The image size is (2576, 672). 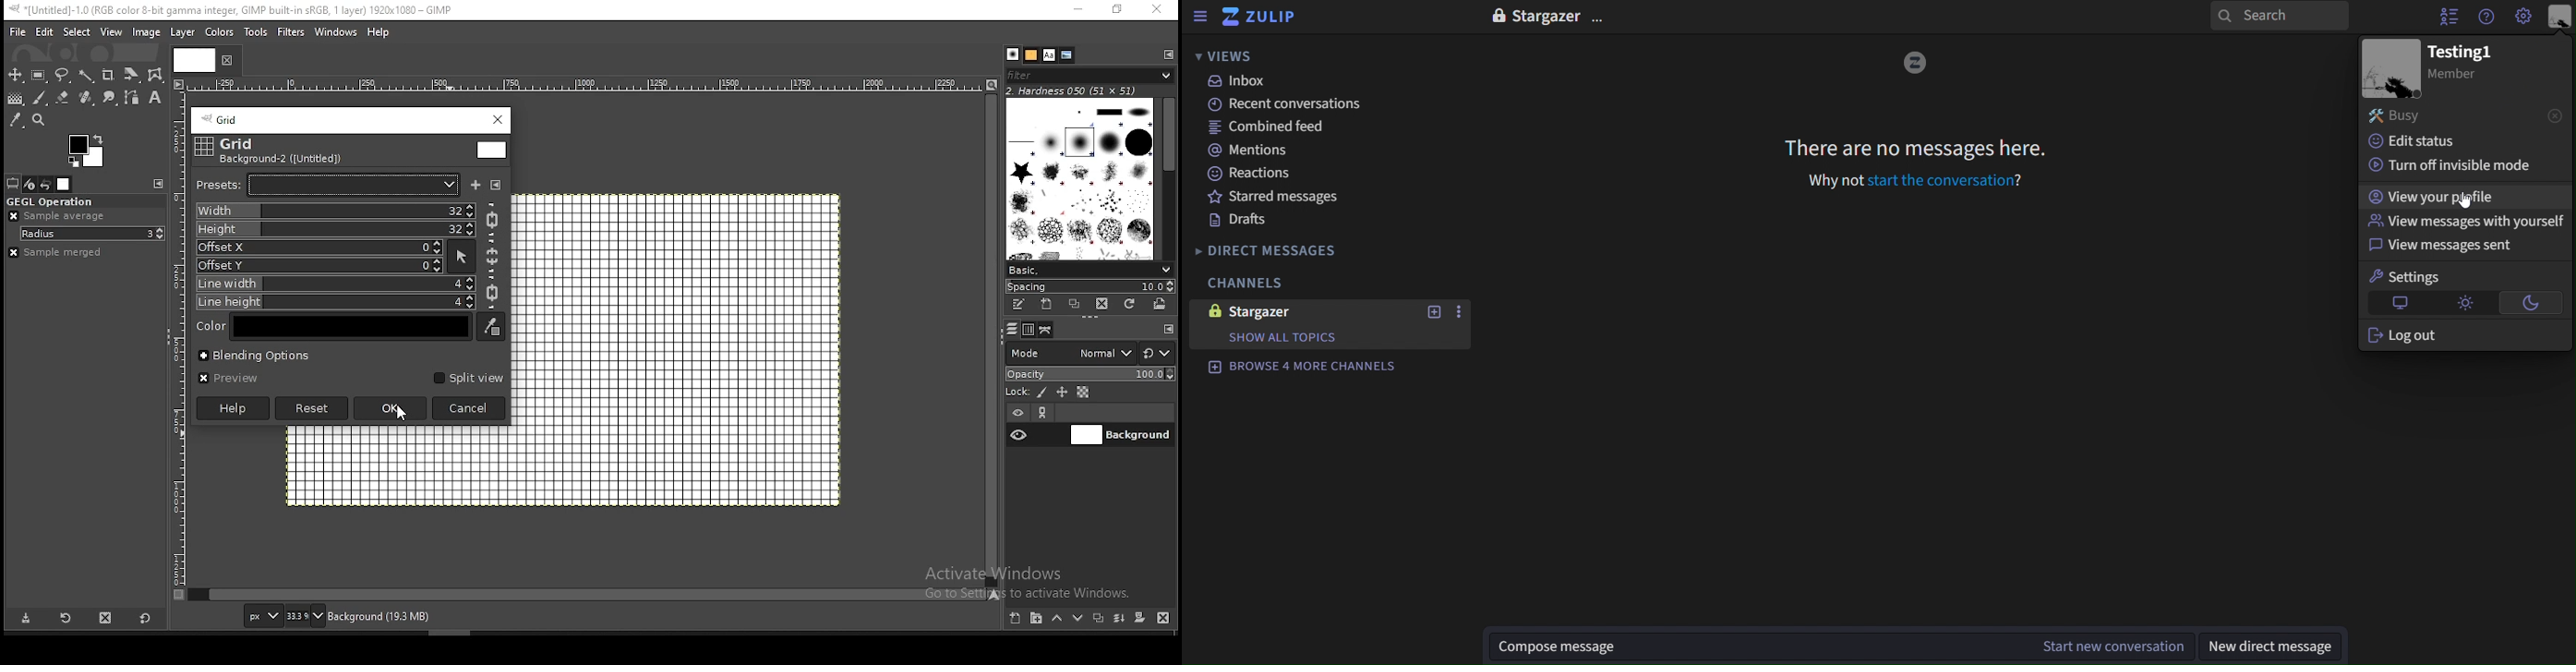 What do you see at coordinates (2488, 18) in the screenshot?
I see `help` at bounding box center [2488, 18].